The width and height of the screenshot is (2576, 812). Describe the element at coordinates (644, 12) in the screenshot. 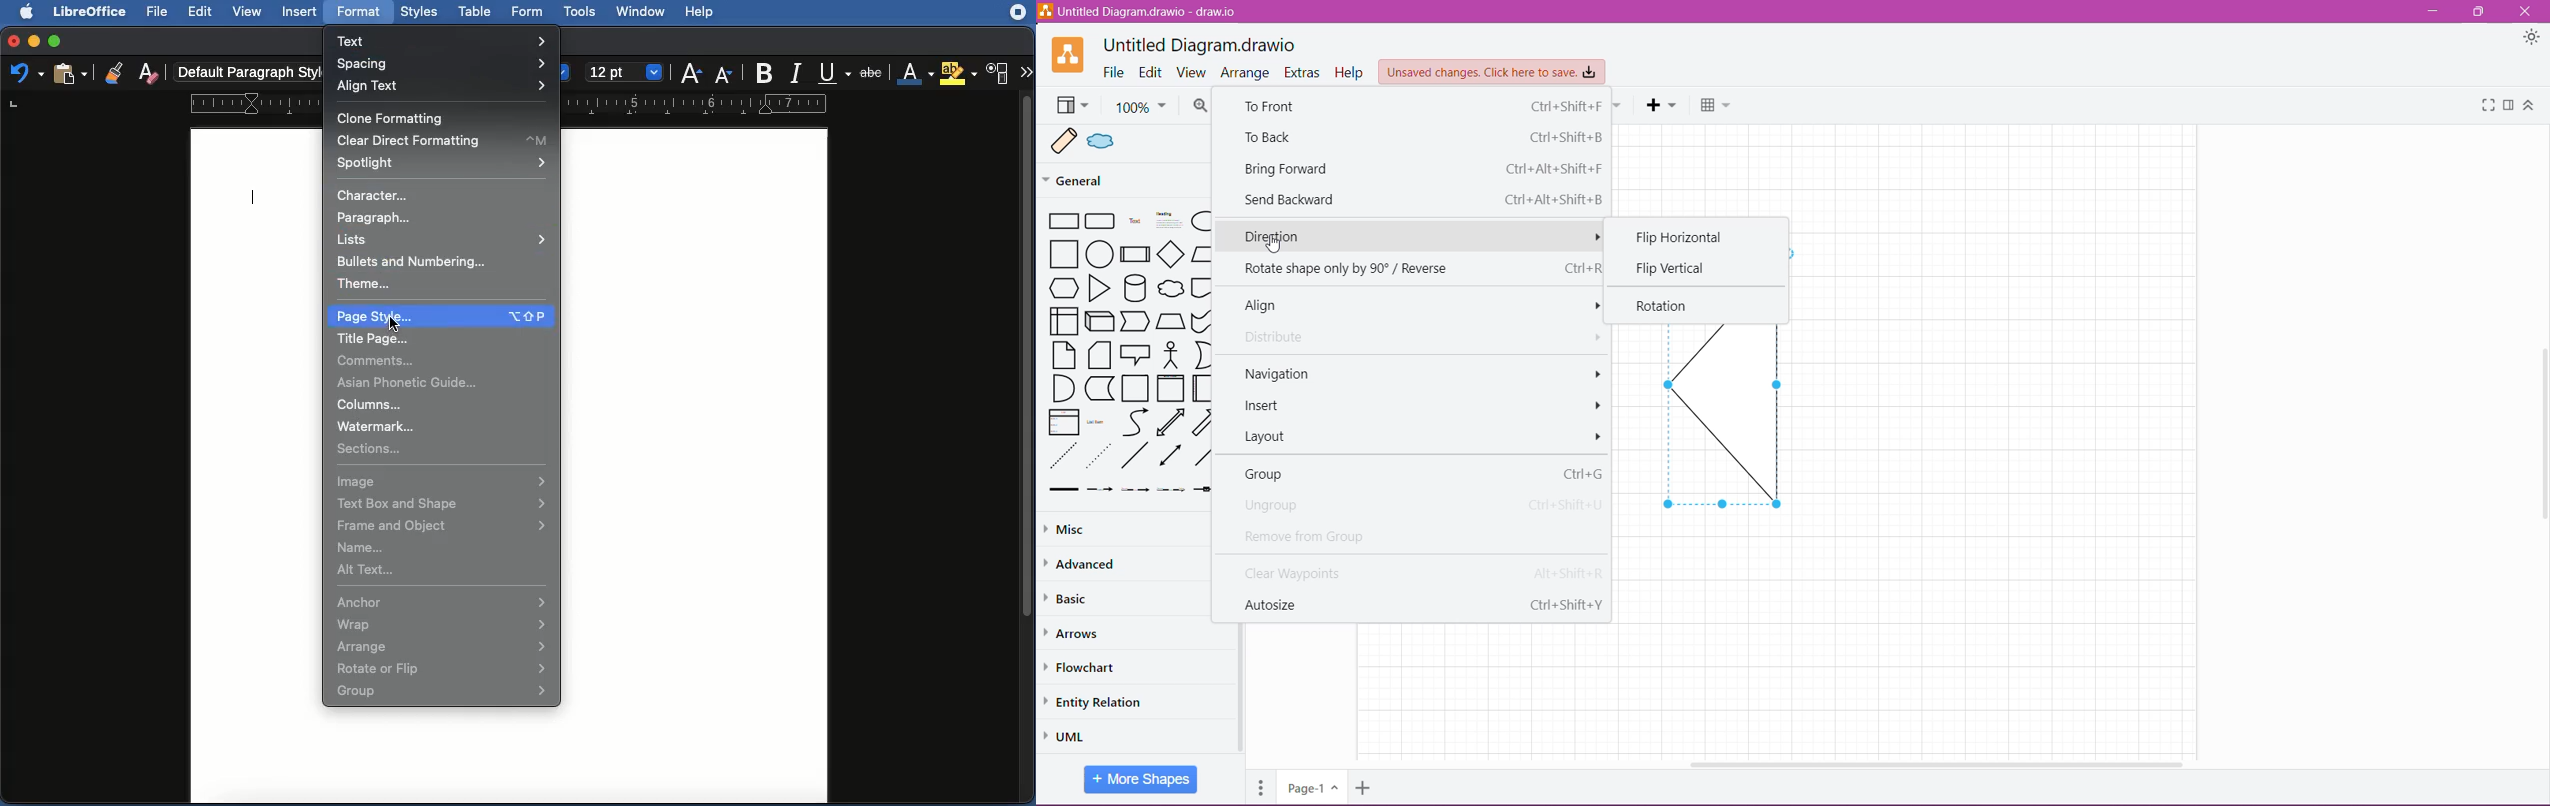

I see `Window` at that location.